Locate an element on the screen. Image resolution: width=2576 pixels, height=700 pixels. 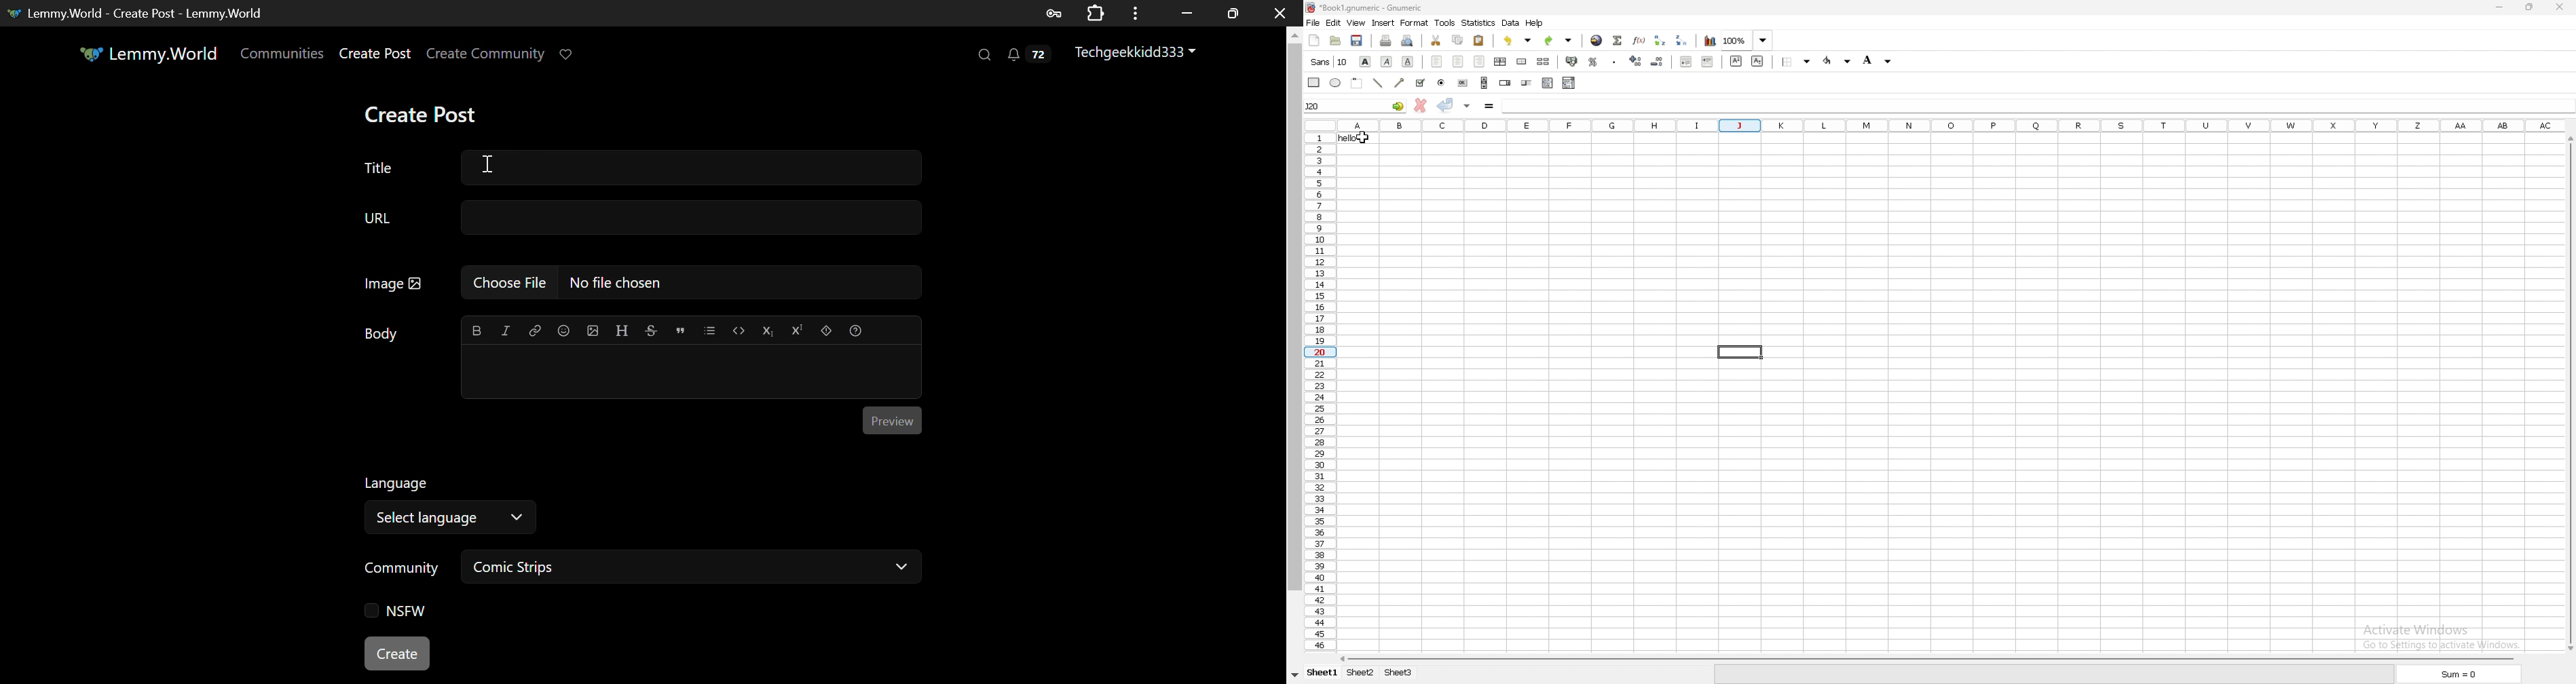
increase decimal is located at coordinates (1636, 60).